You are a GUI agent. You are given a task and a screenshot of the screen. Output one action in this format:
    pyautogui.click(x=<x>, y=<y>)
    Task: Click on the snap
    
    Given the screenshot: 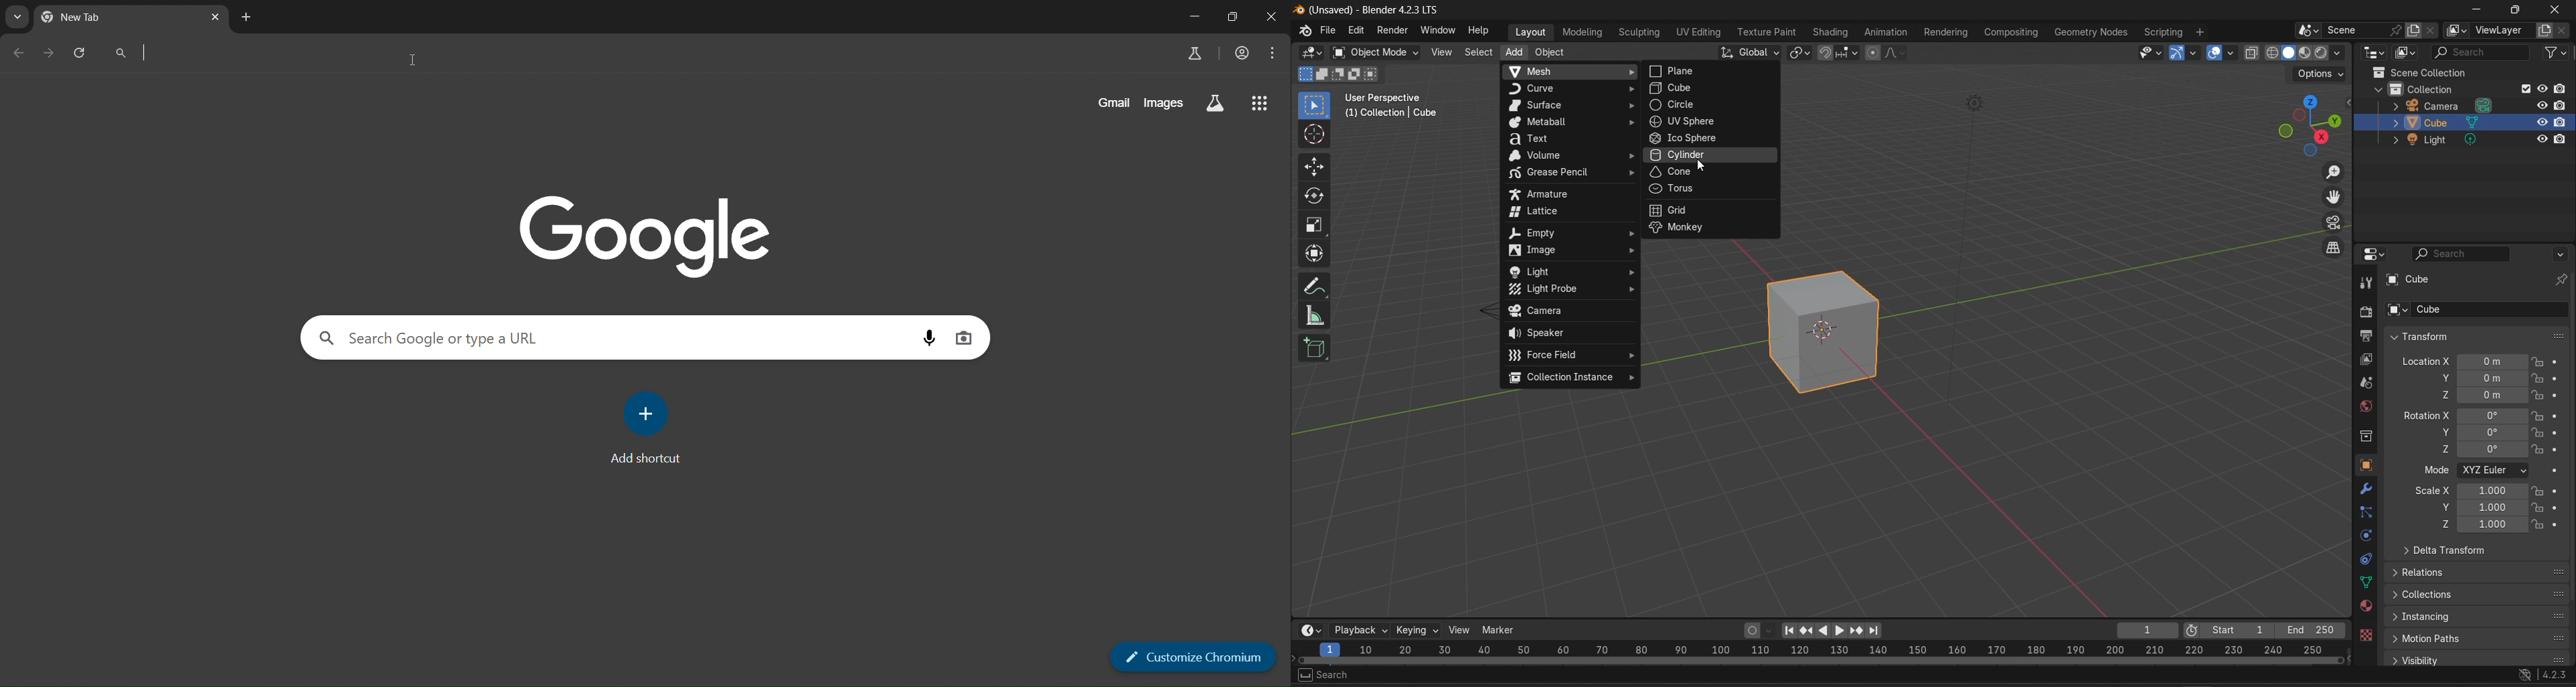 What is the action you would take?
    pyautogui.click(x=1827, y=54)
    